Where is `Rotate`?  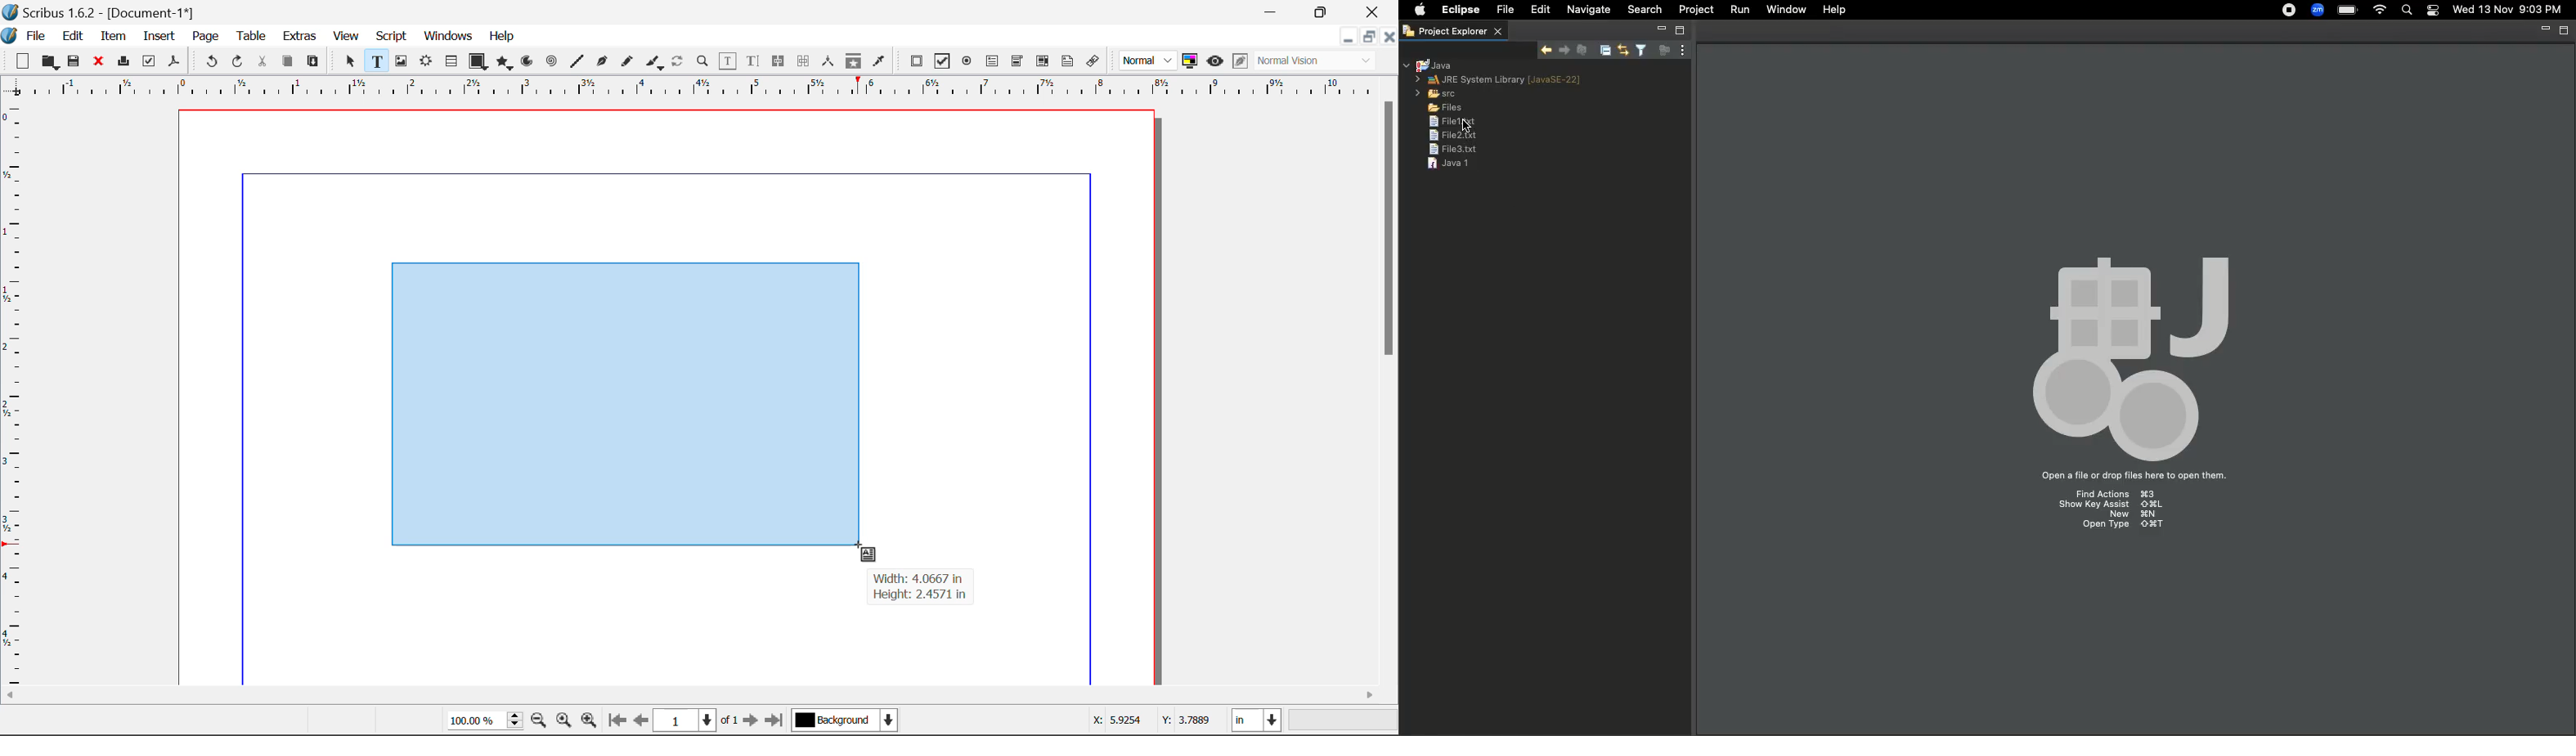 Rotate is located at coordinates (678, 60).